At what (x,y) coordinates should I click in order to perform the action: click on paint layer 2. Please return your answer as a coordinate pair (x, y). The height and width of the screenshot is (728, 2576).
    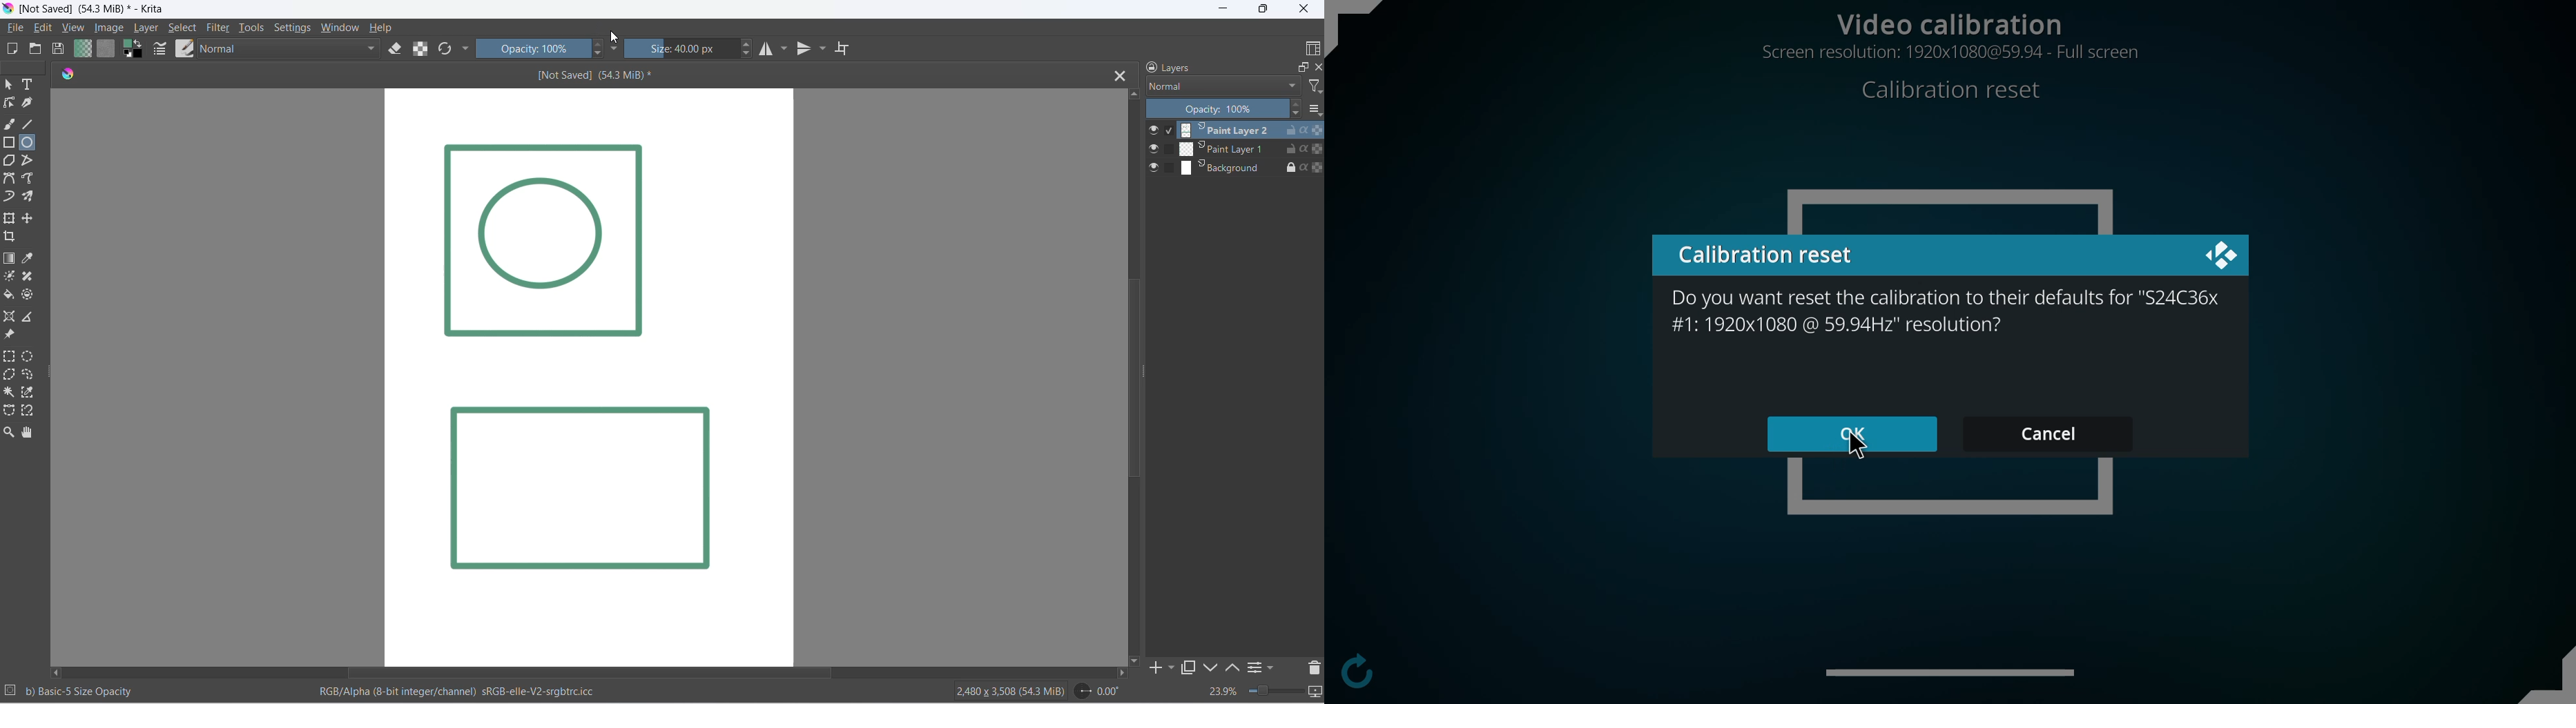
    Looking at the image, I should click on (1223, 168).